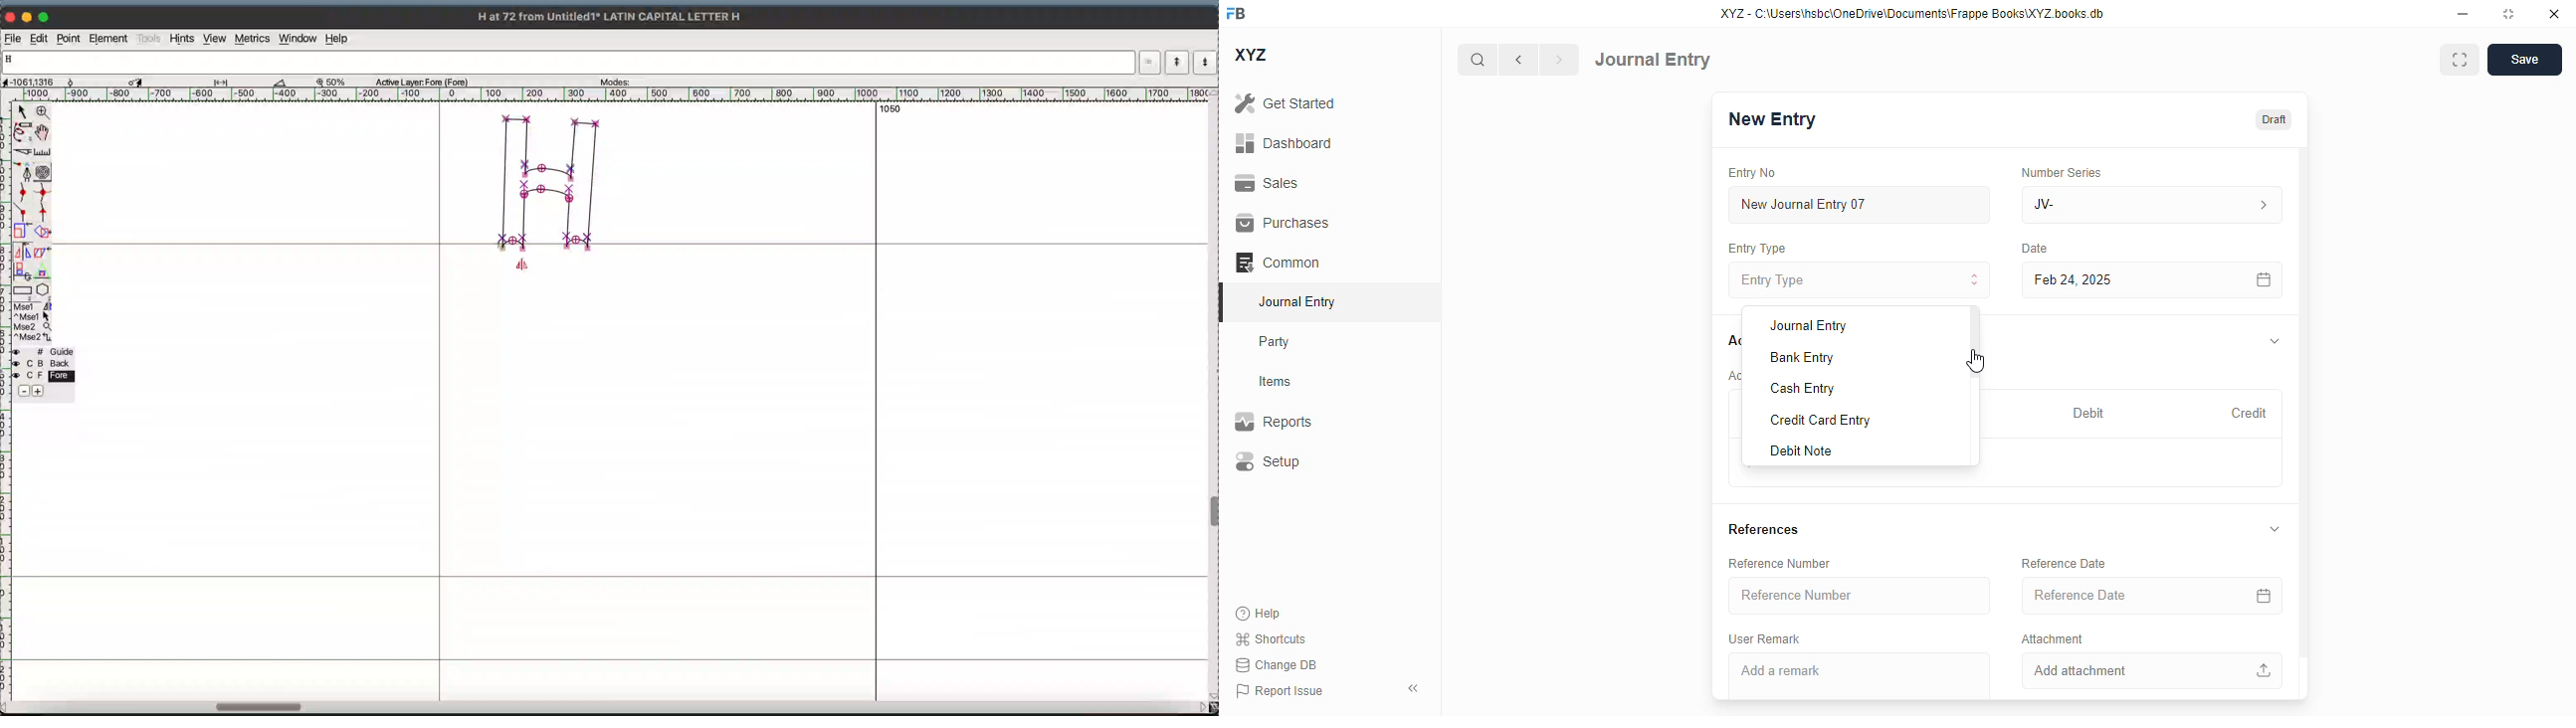  Describe the element at coordinates (2303, 424) in the screenshot. I see `vertical scroll bar` at that location.